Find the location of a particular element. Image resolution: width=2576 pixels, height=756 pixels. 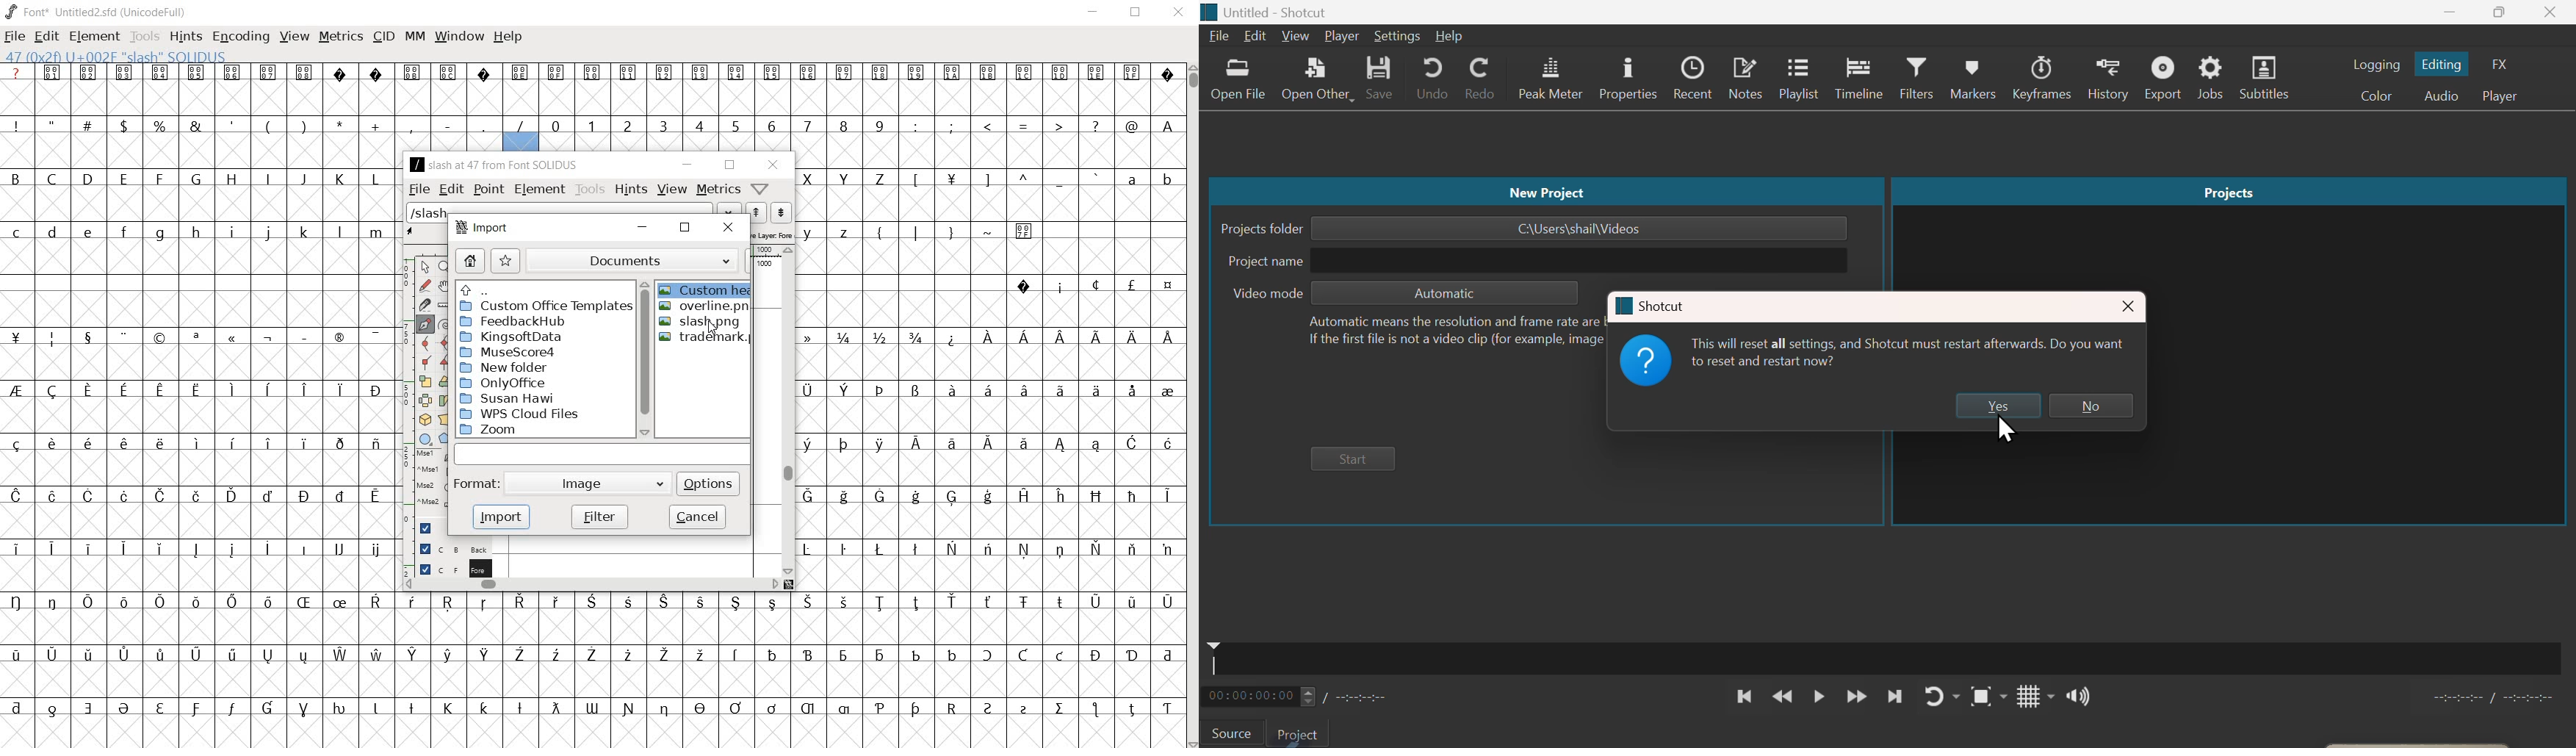

empty cells is located at coordinates (201, 416).